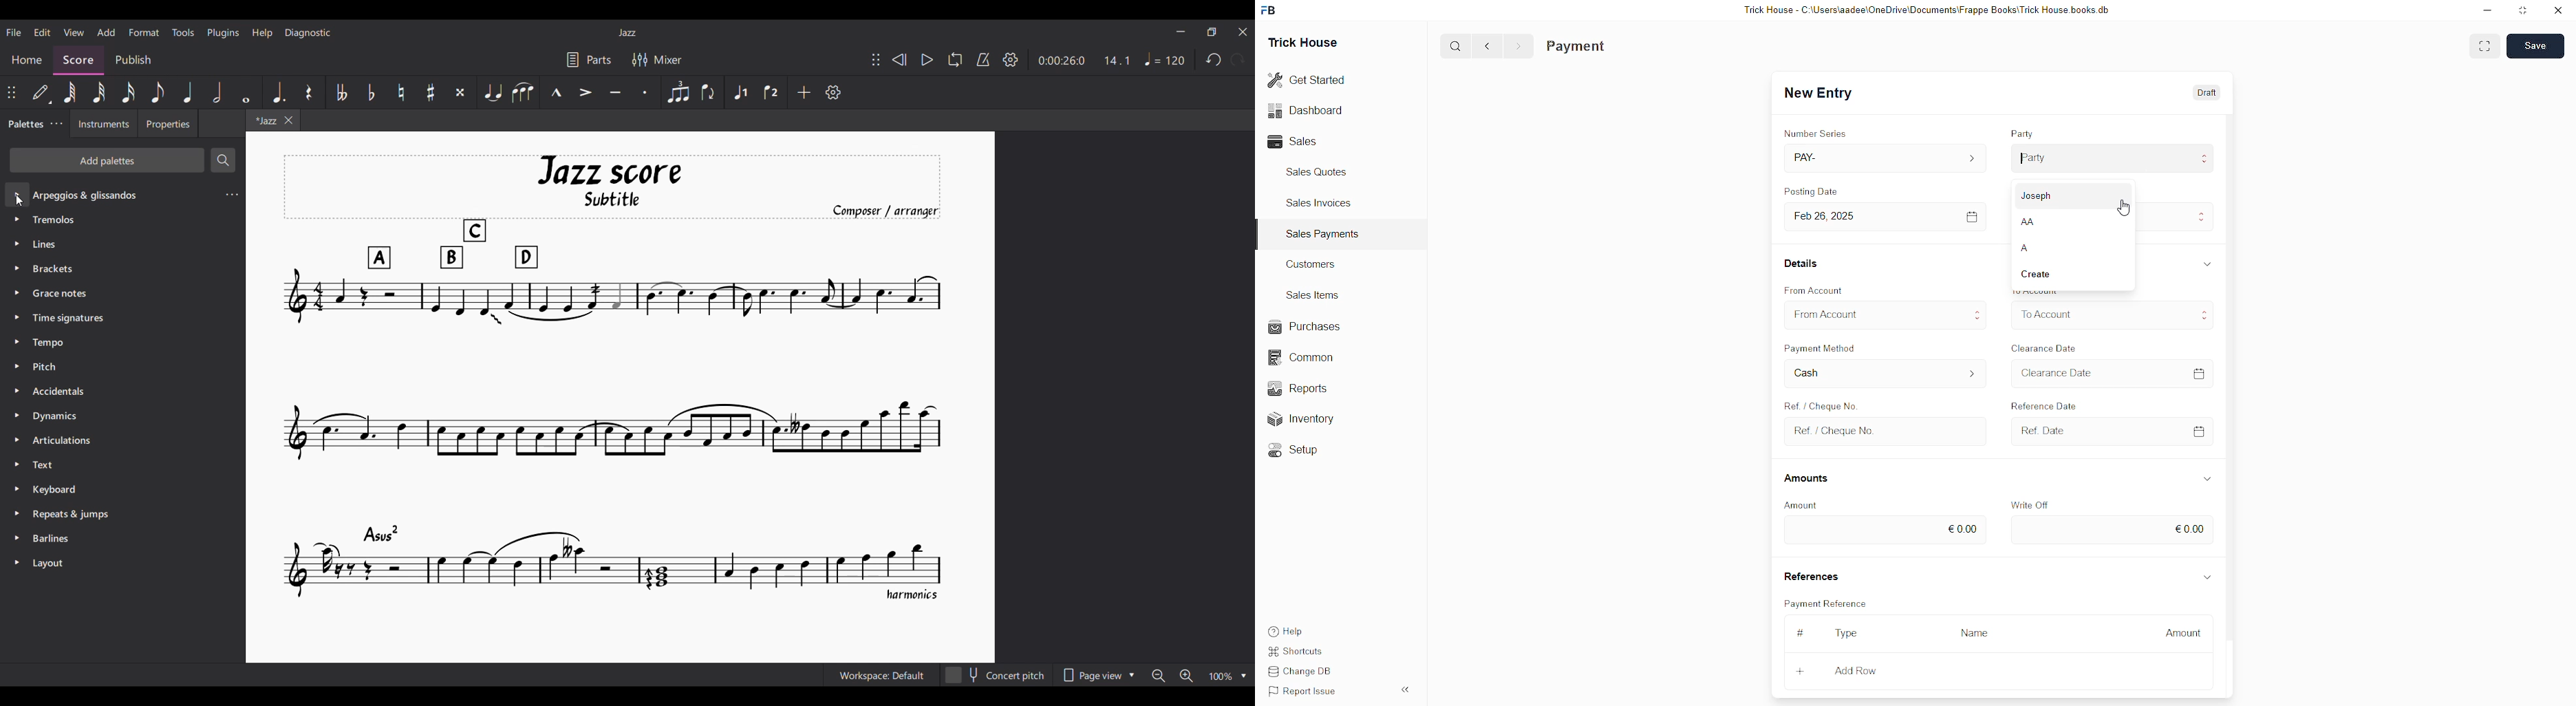 The image size is (2576, 728). Describe the element at coordinates (2208, 264) in the screenshot. I see `Show/Hide` at that location.